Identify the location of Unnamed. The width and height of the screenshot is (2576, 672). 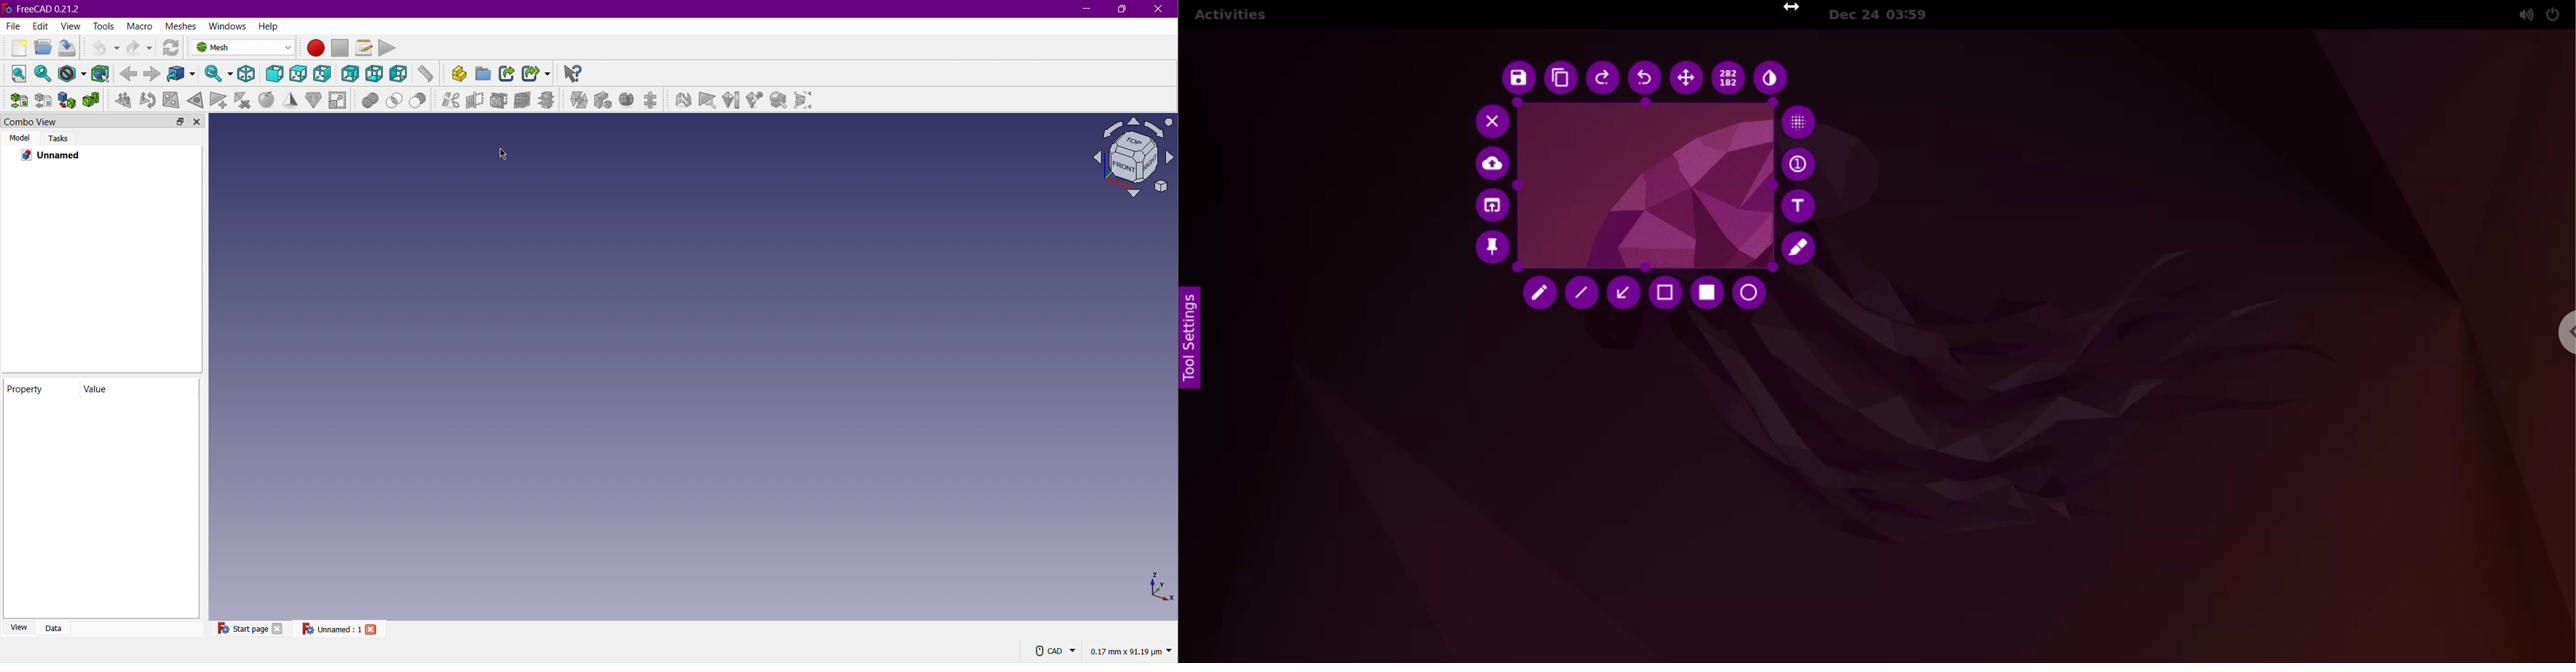
(58, 155).